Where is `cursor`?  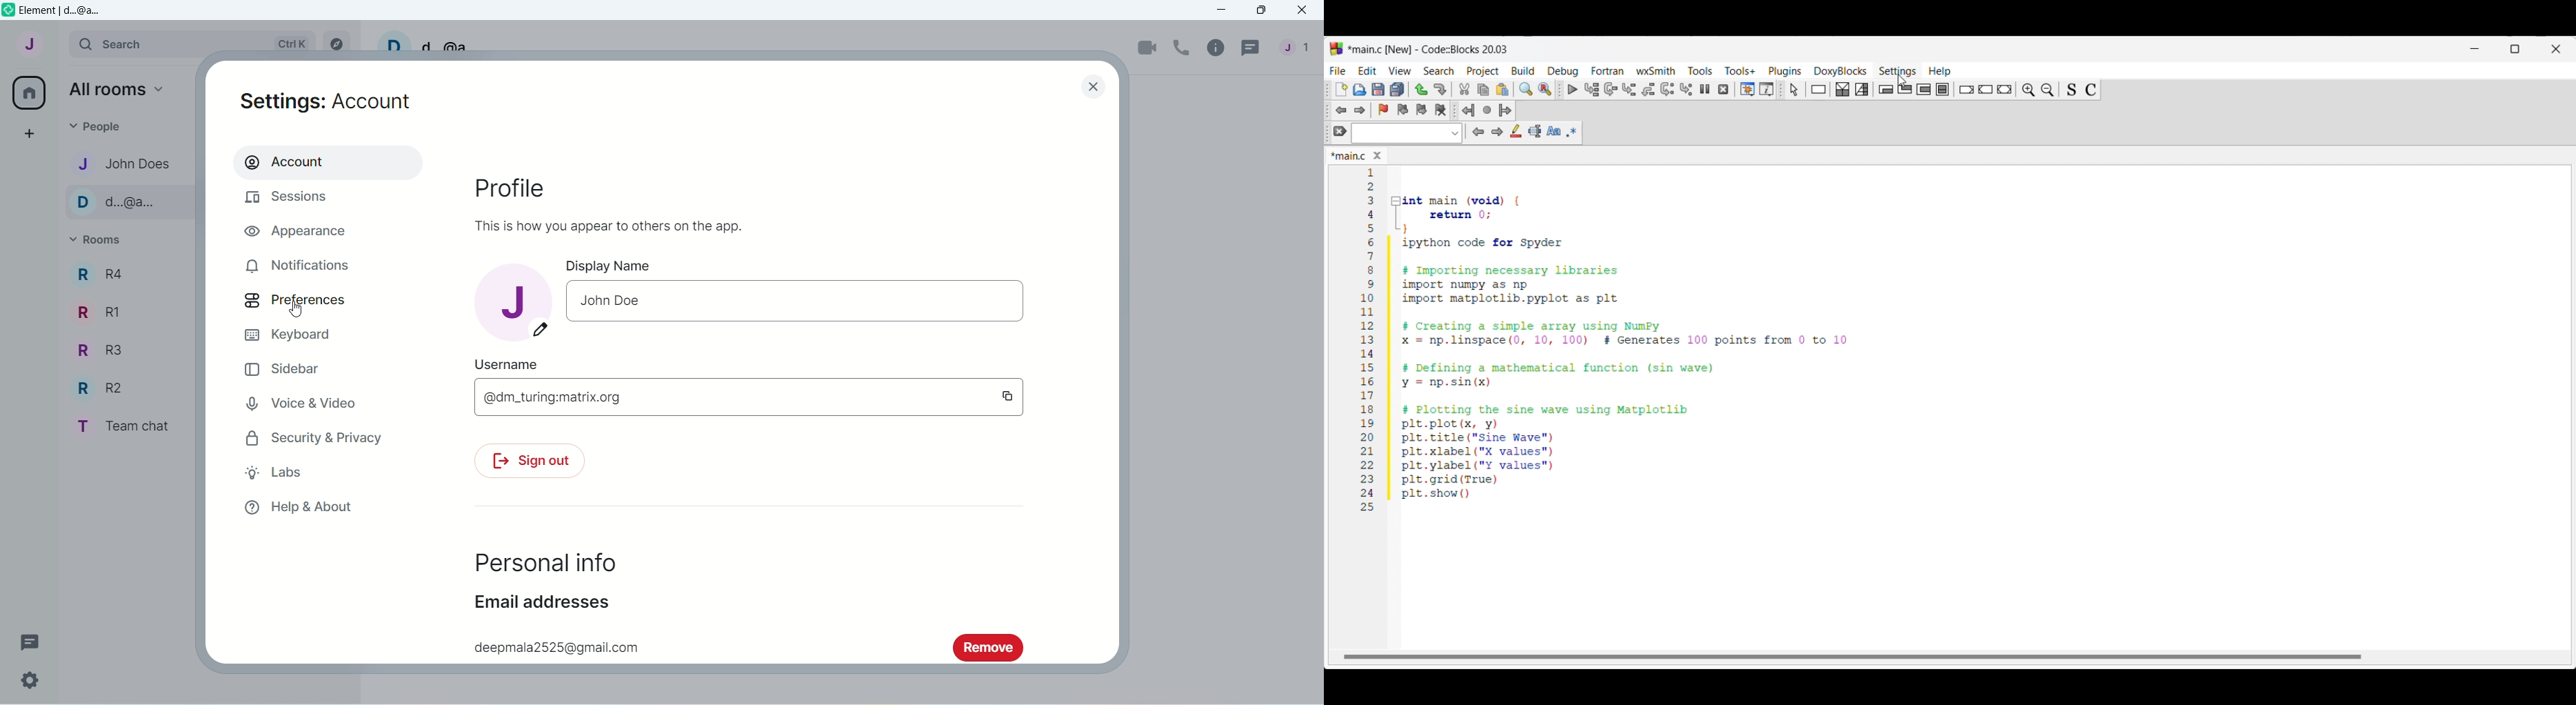
cursor is located at coordinates (1898, 80).